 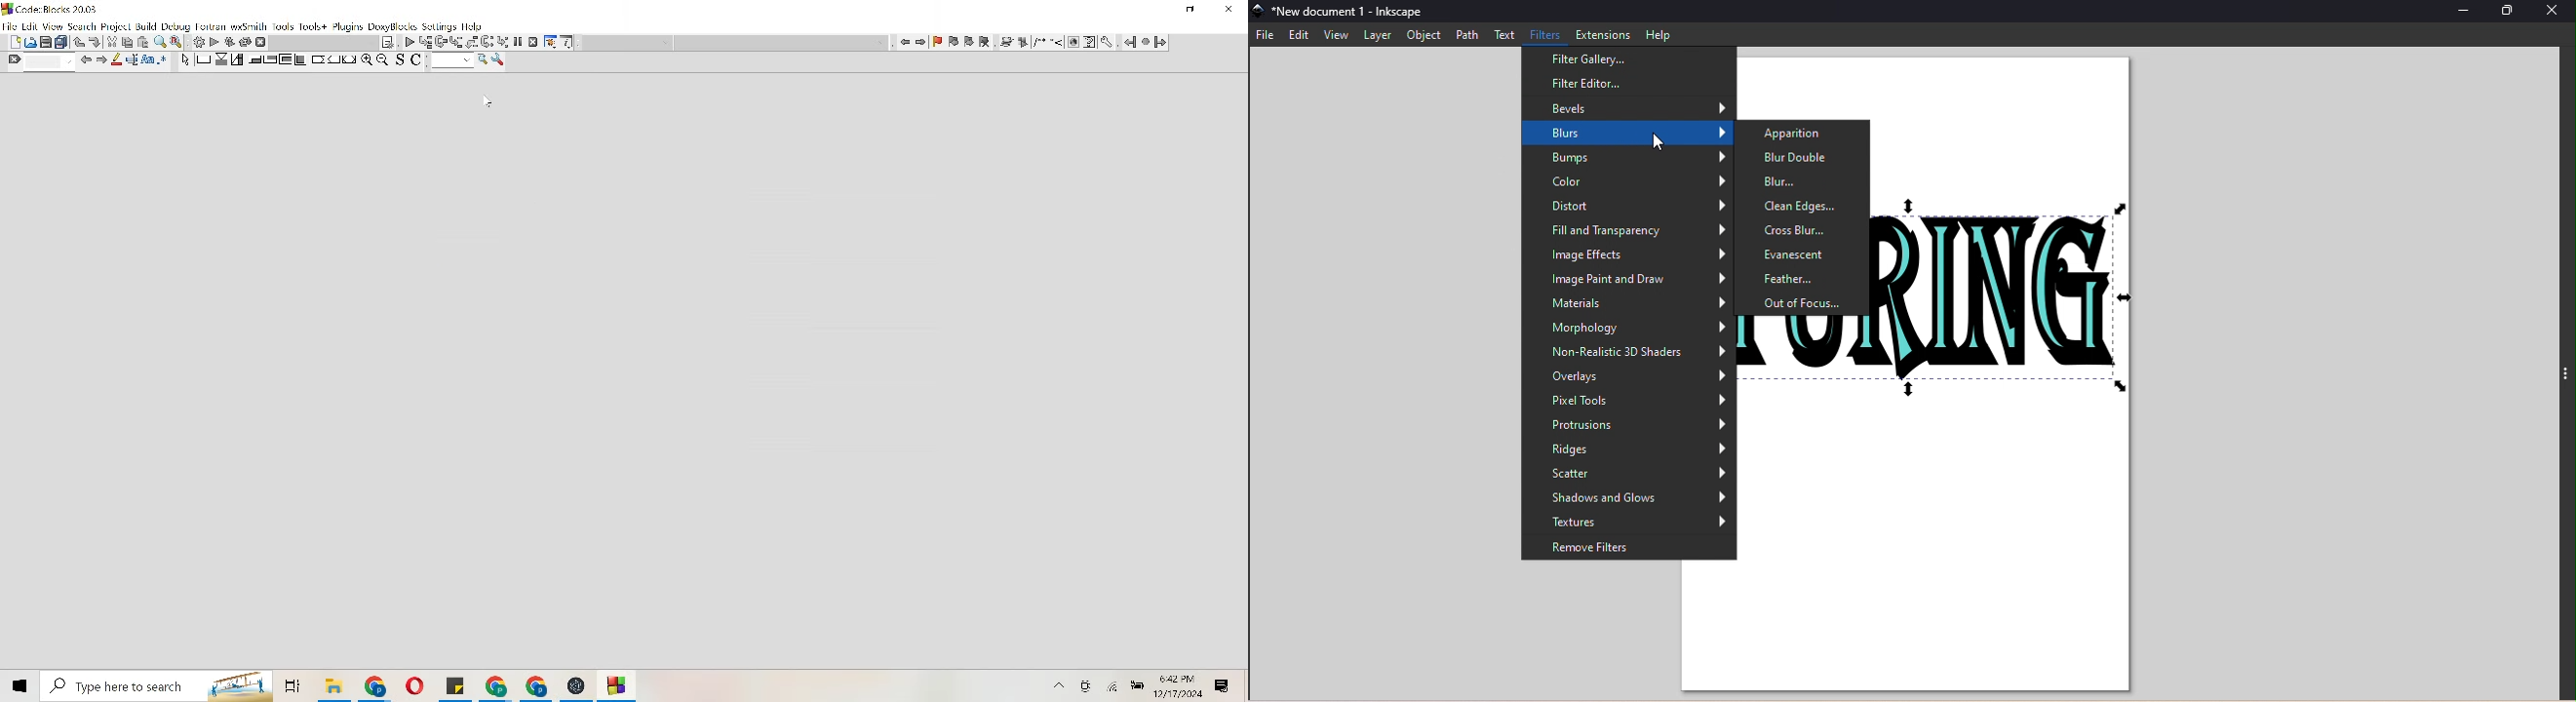 What do you see at coordinates (212, 27) in the screenshot?
I see `Fortran` at bounding box center [212, 27].